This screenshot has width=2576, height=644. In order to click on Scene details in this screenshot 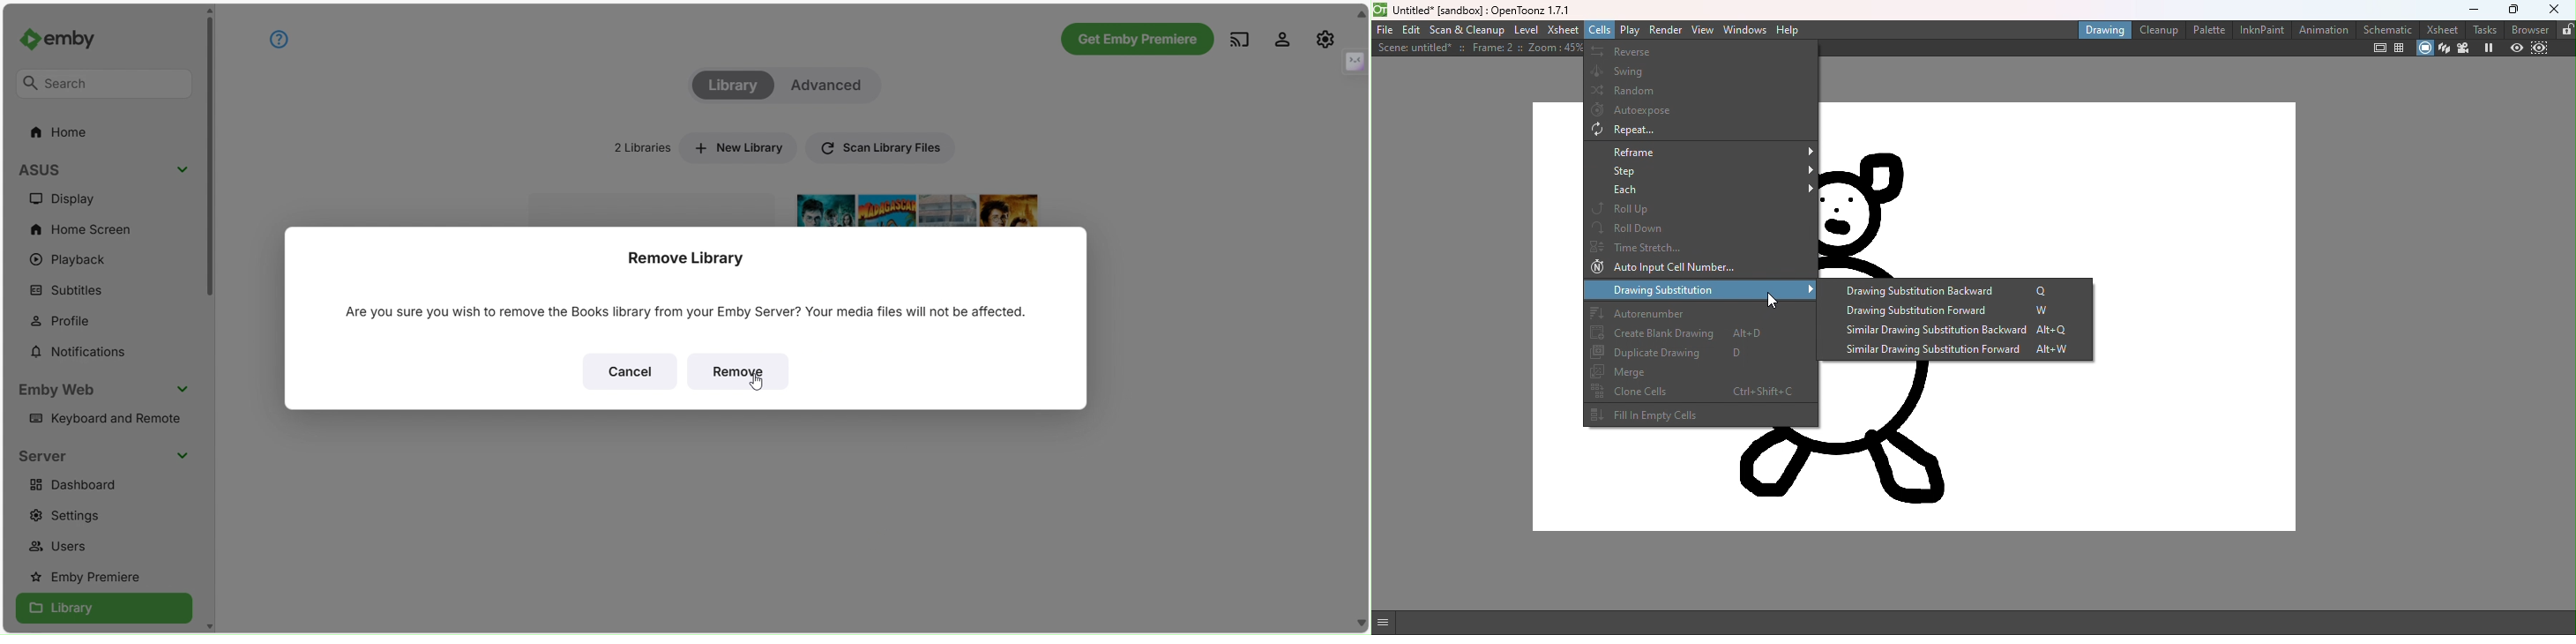, I will do `click(1477, 49)`.